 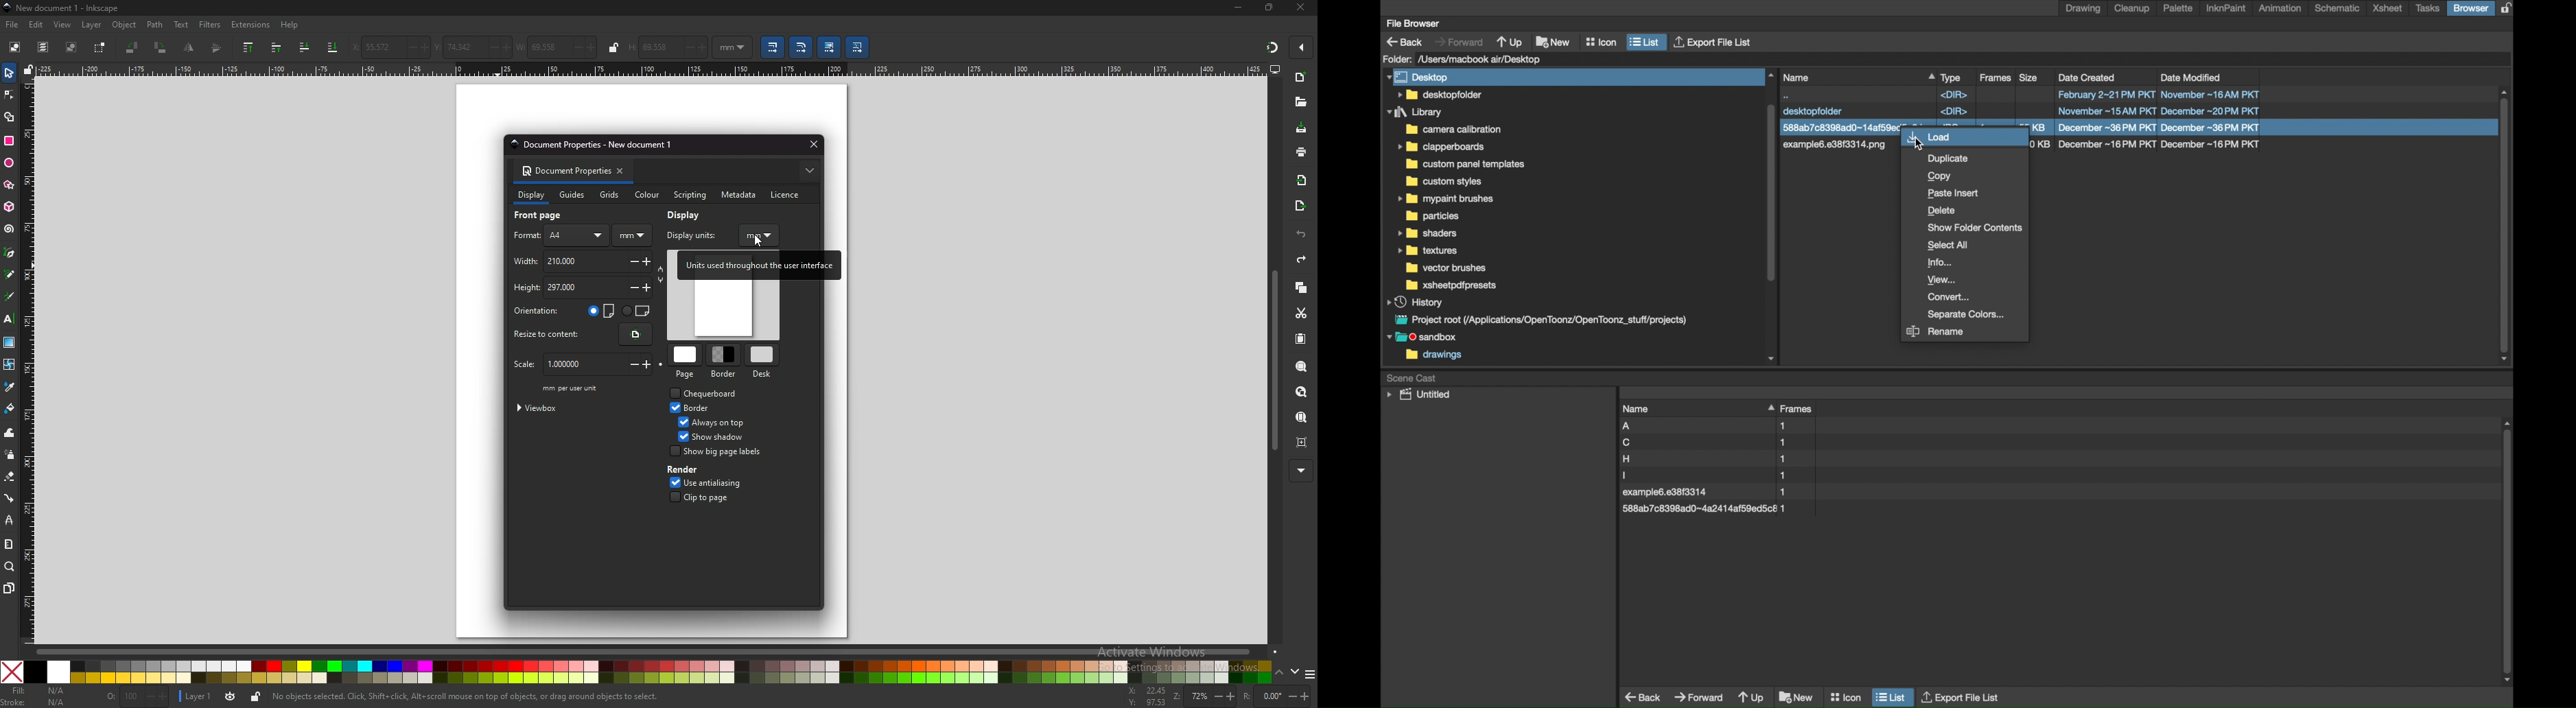 I want to click on Units used throughout the user interface., so click(x=757, y=266).